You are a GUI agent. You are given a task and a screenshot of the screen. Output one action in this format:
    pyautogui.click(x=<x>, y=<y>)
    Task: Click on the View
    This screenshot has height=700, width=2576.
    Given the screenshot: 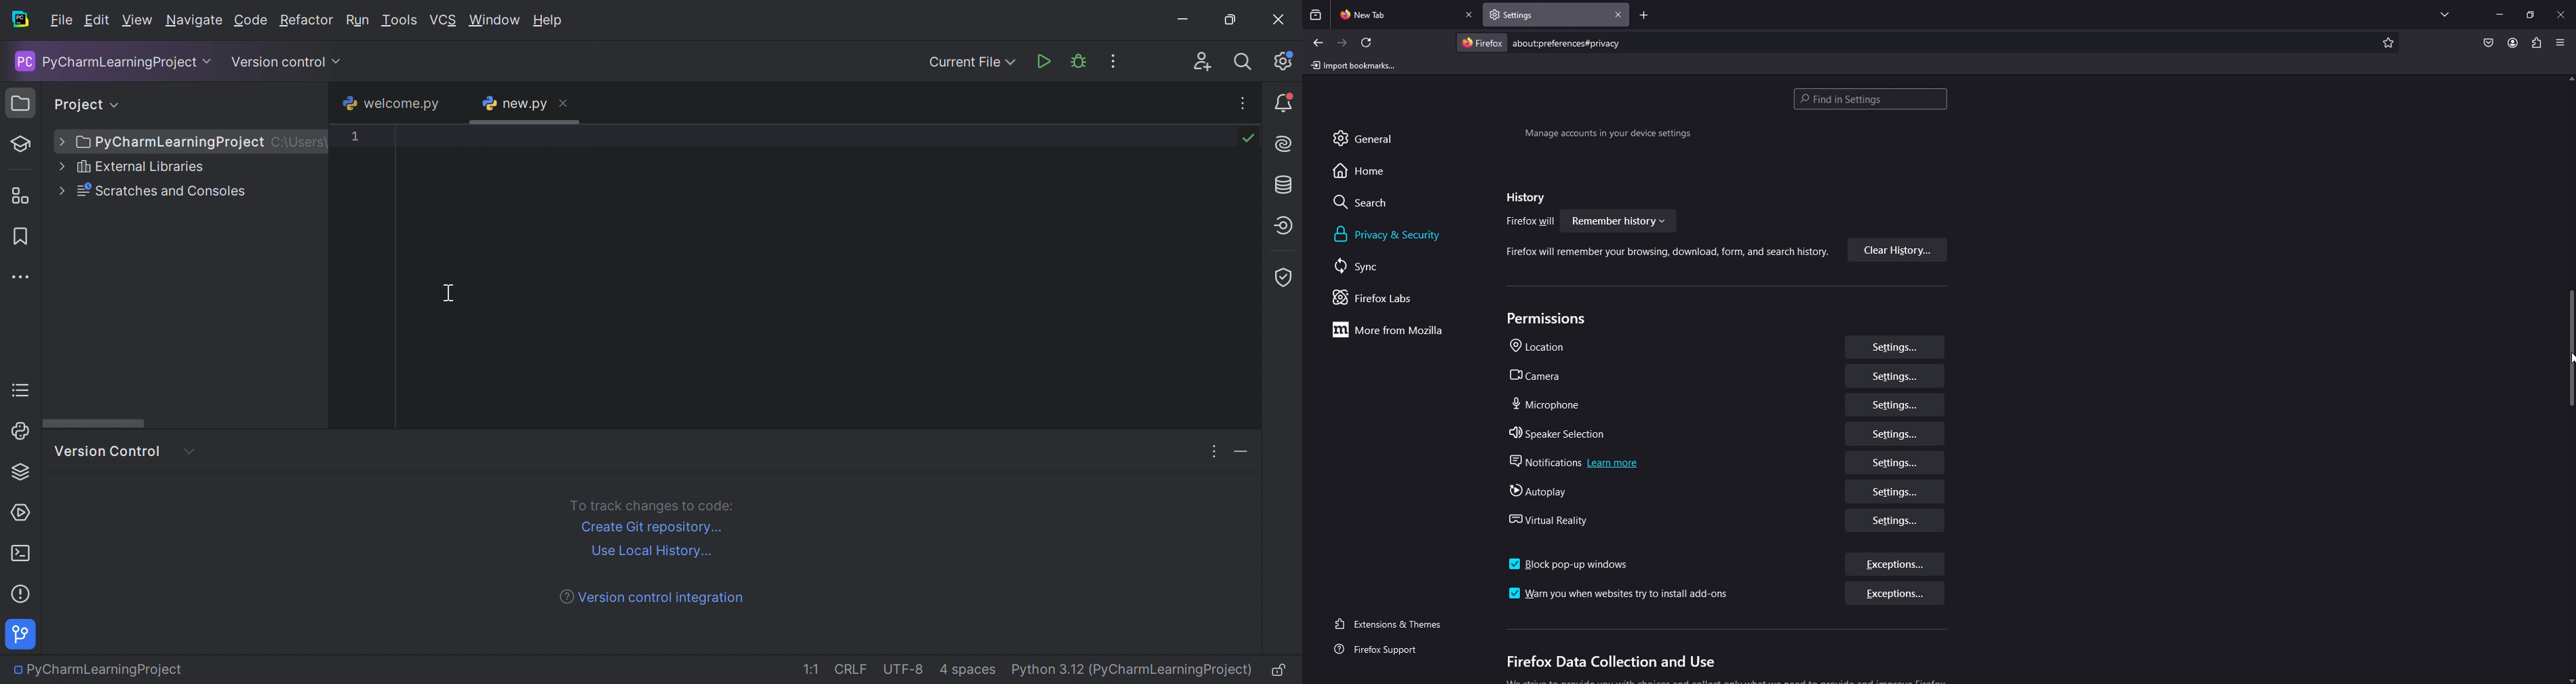 What is the action you would take?
    pyautogui.click(x=137, y=22)
    